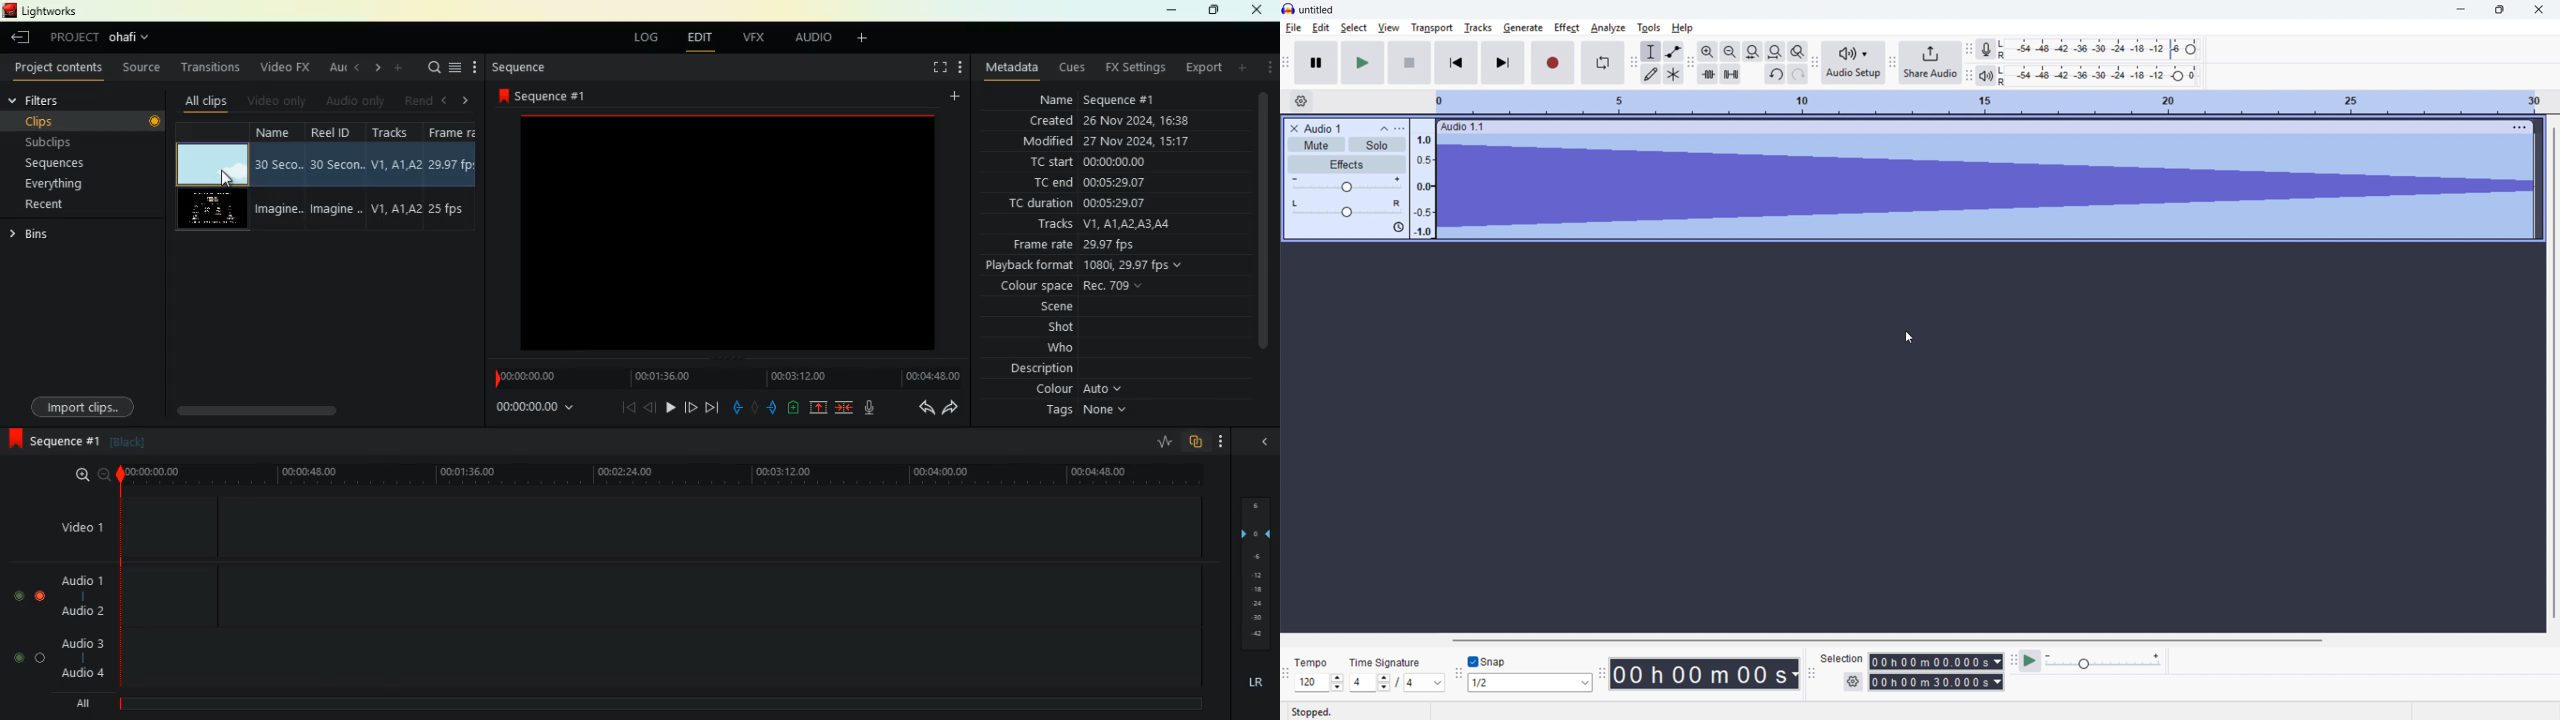  I want to click on Generate , so click(1523, 27).